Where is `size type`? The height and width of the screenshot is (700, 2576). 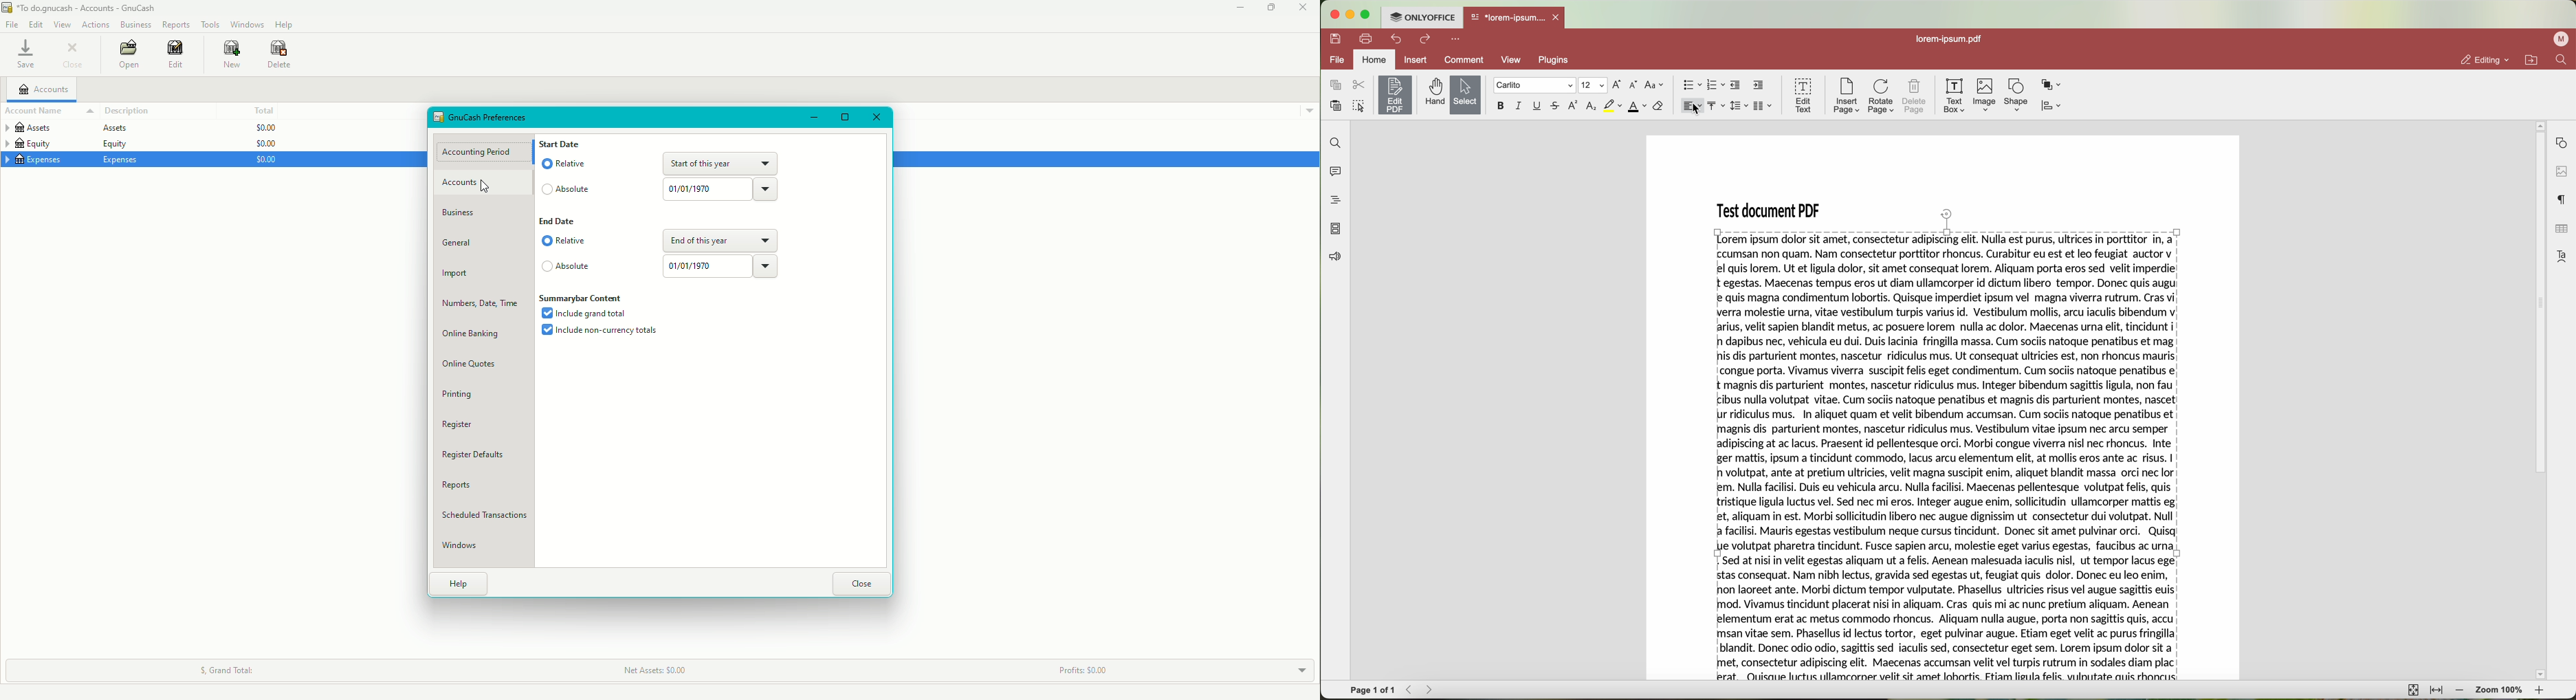 size type is located at coordinates (1592, 85).